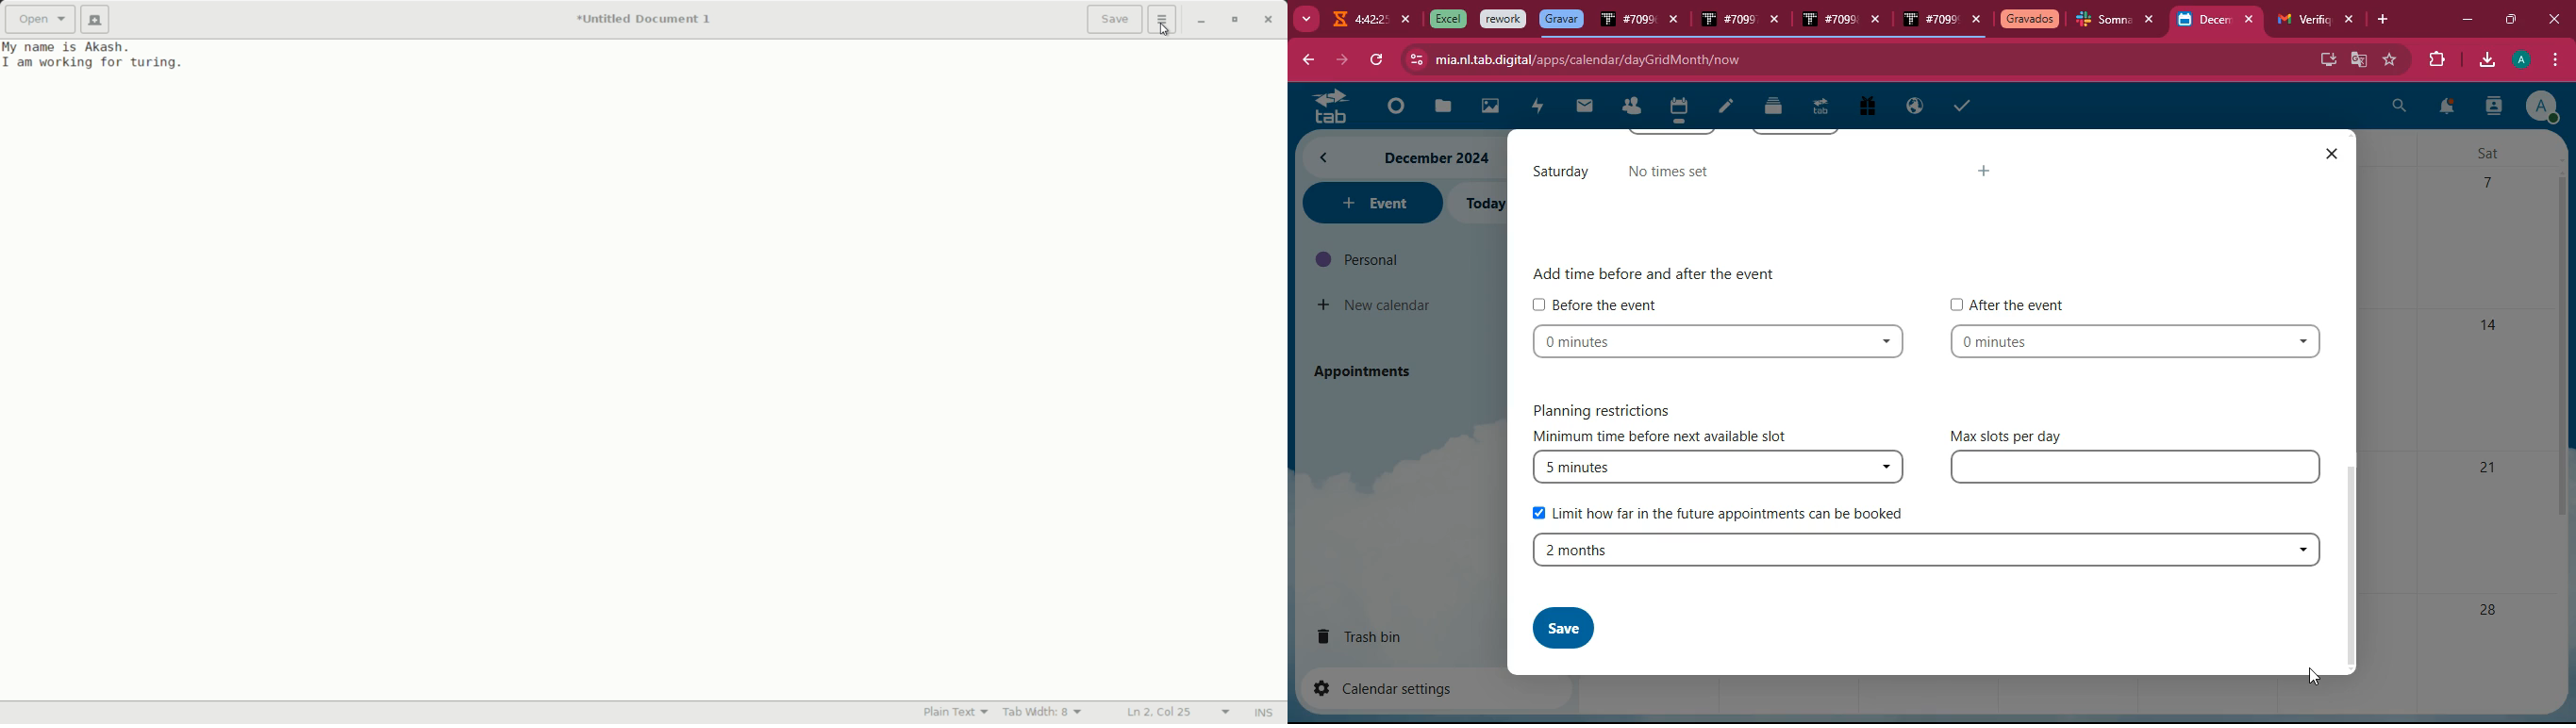 The height and width of the screenshot is (728, 2576). What do you see at coordinates (1965, 105) in the screenshot?
I see `taks` at bounding box center [1965, 105].